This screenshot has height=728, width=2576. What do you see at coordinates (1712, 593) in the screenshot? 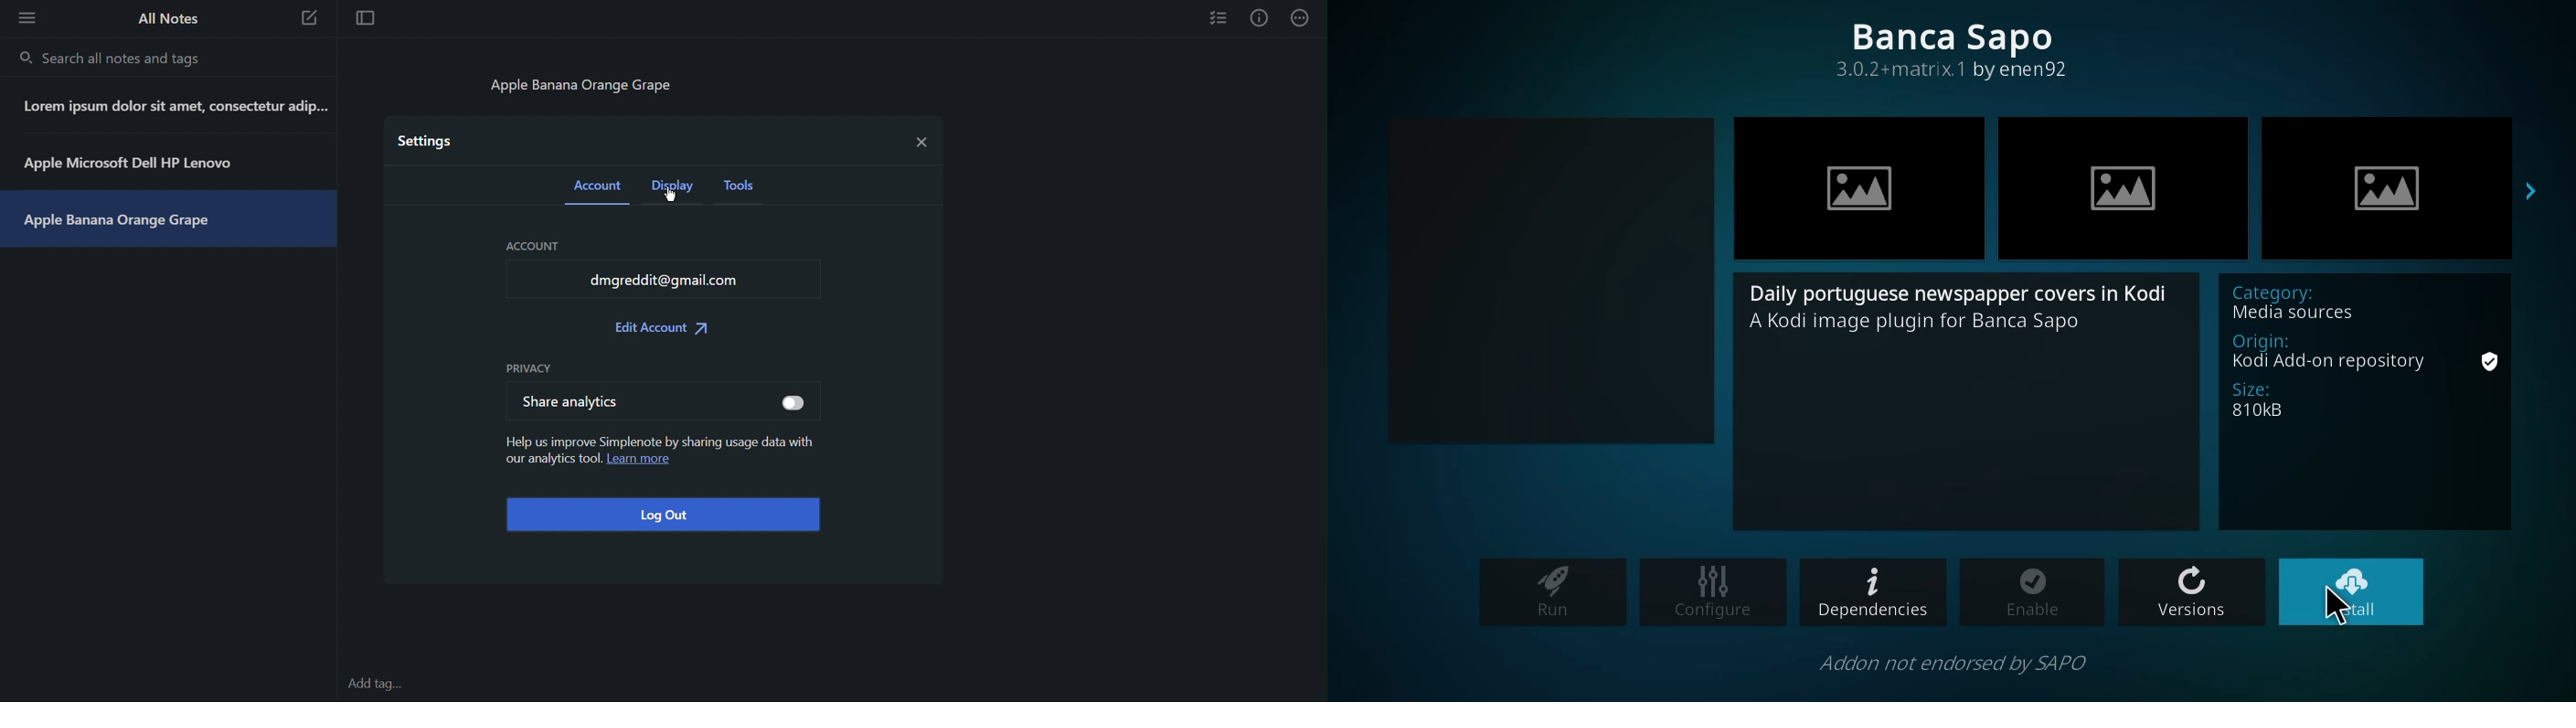
I see `configure` at bounding box center [1712, 593].